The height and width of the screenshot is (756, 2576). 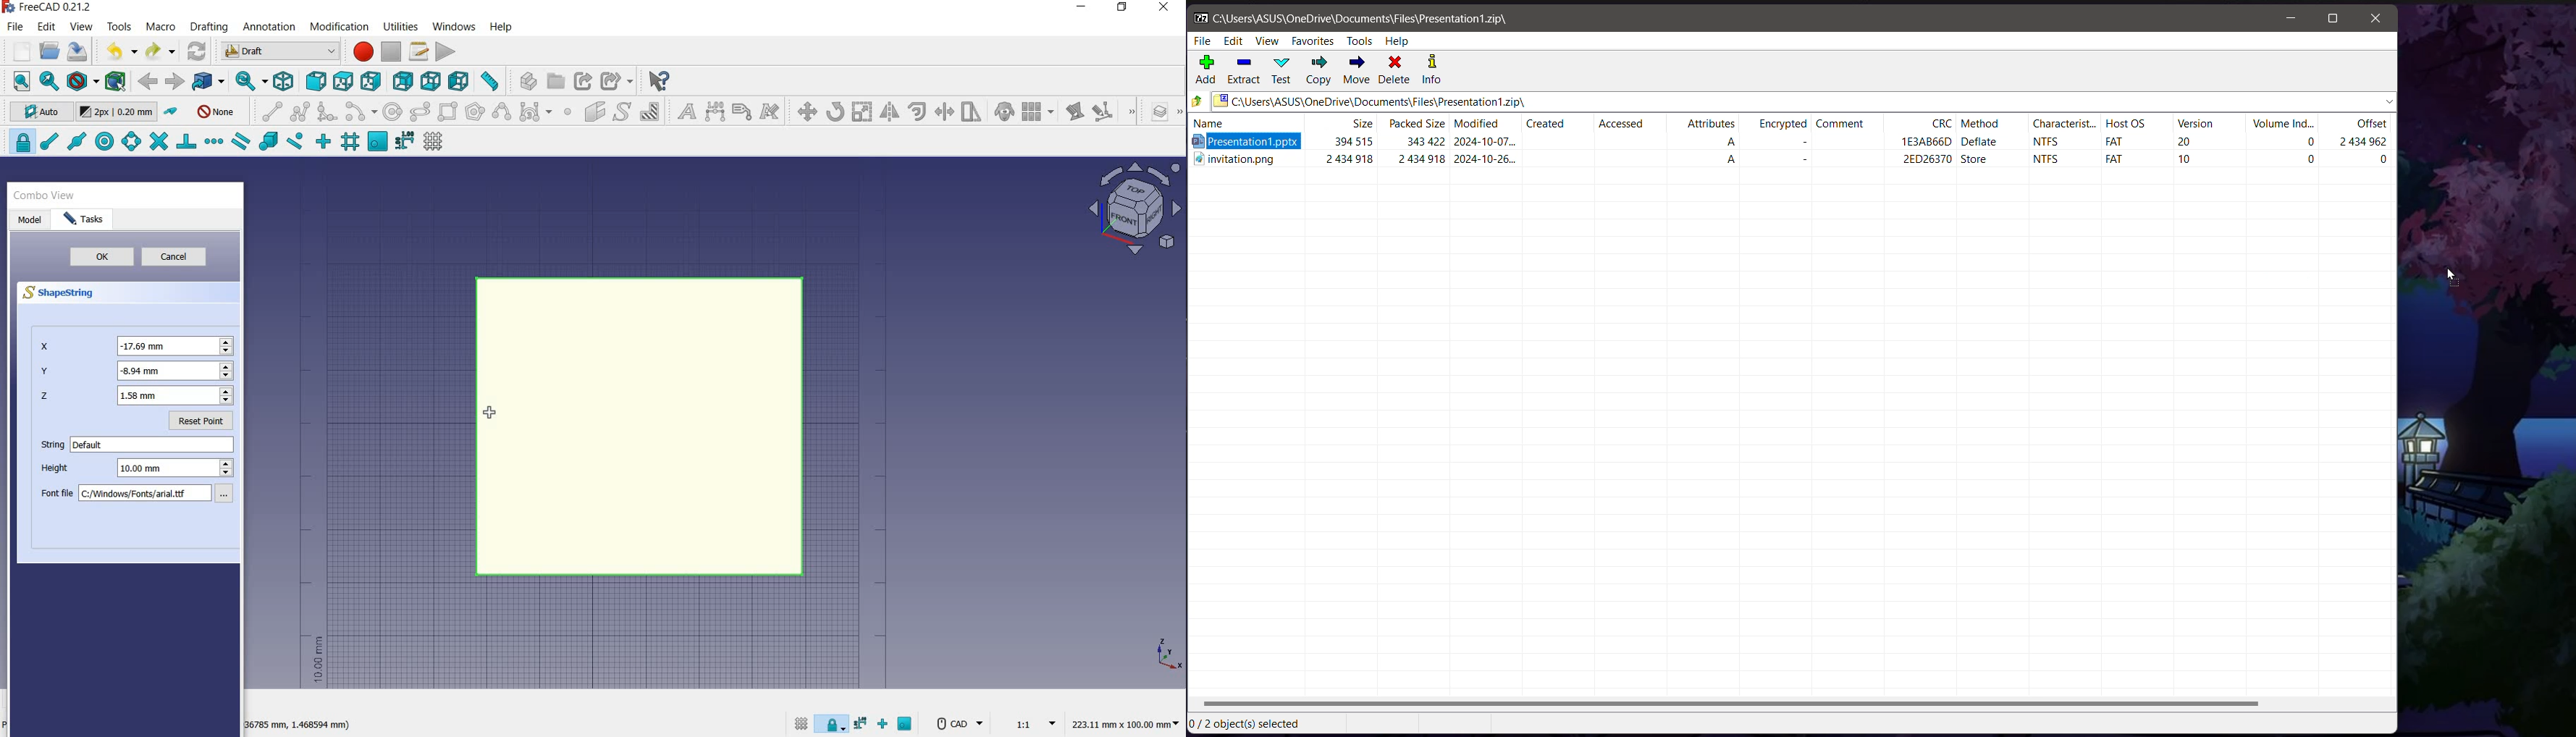 What do you see at coordinates (1987, 125) in the screenshot?
I see `method` at bounding box center [1987, 125].